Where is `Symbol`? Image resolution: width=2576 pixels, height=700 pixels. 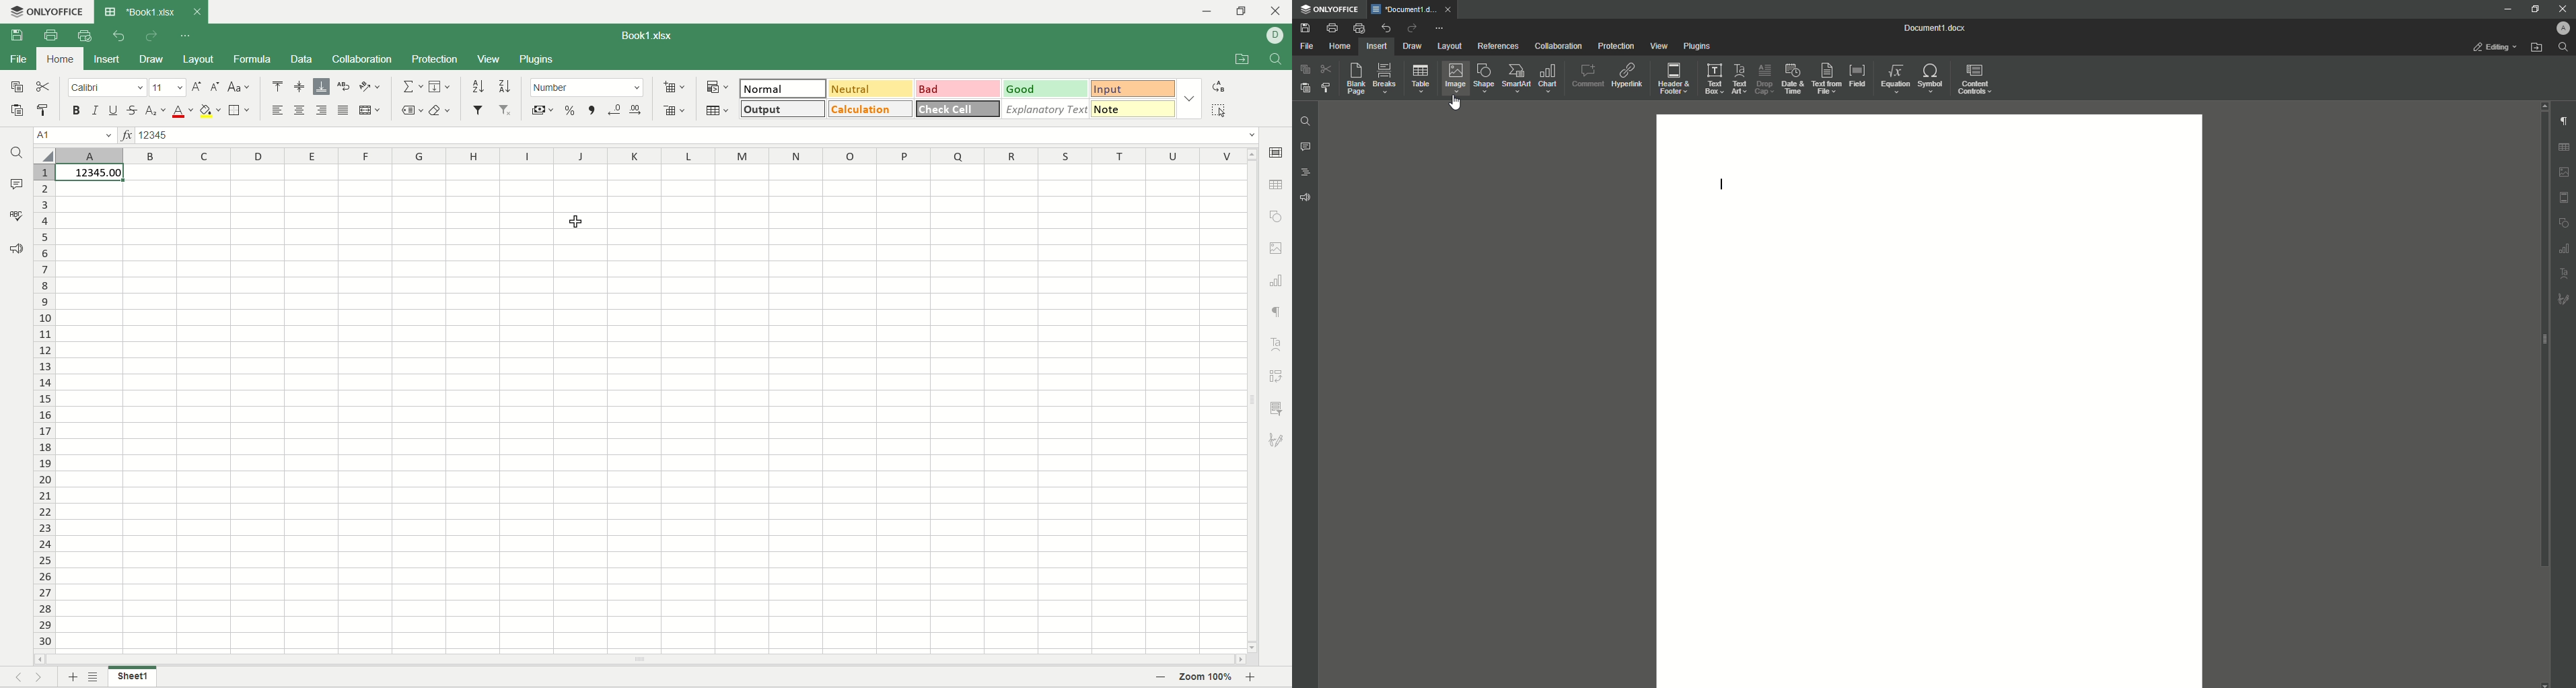
Symbol is located at coordinates (1932, 78).